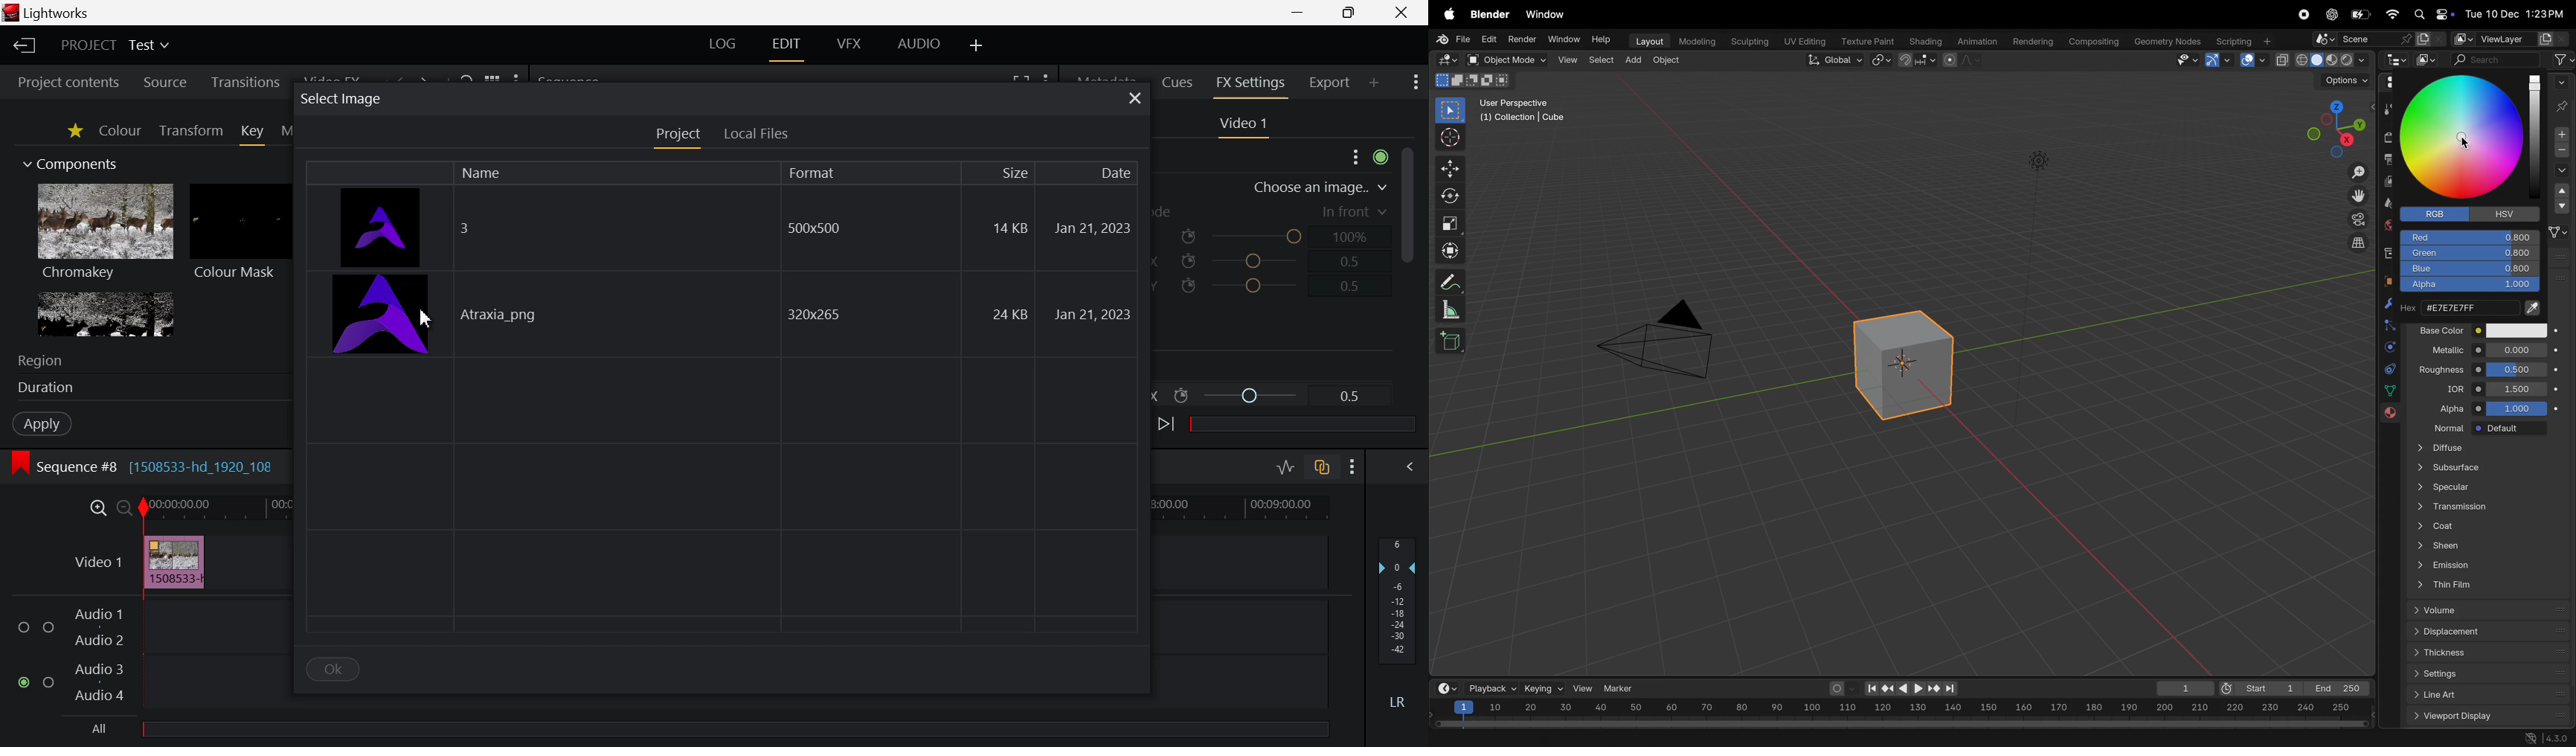 This screenshot has height=756, width=2576. I want to click on color wheel, so click(2463, 137).